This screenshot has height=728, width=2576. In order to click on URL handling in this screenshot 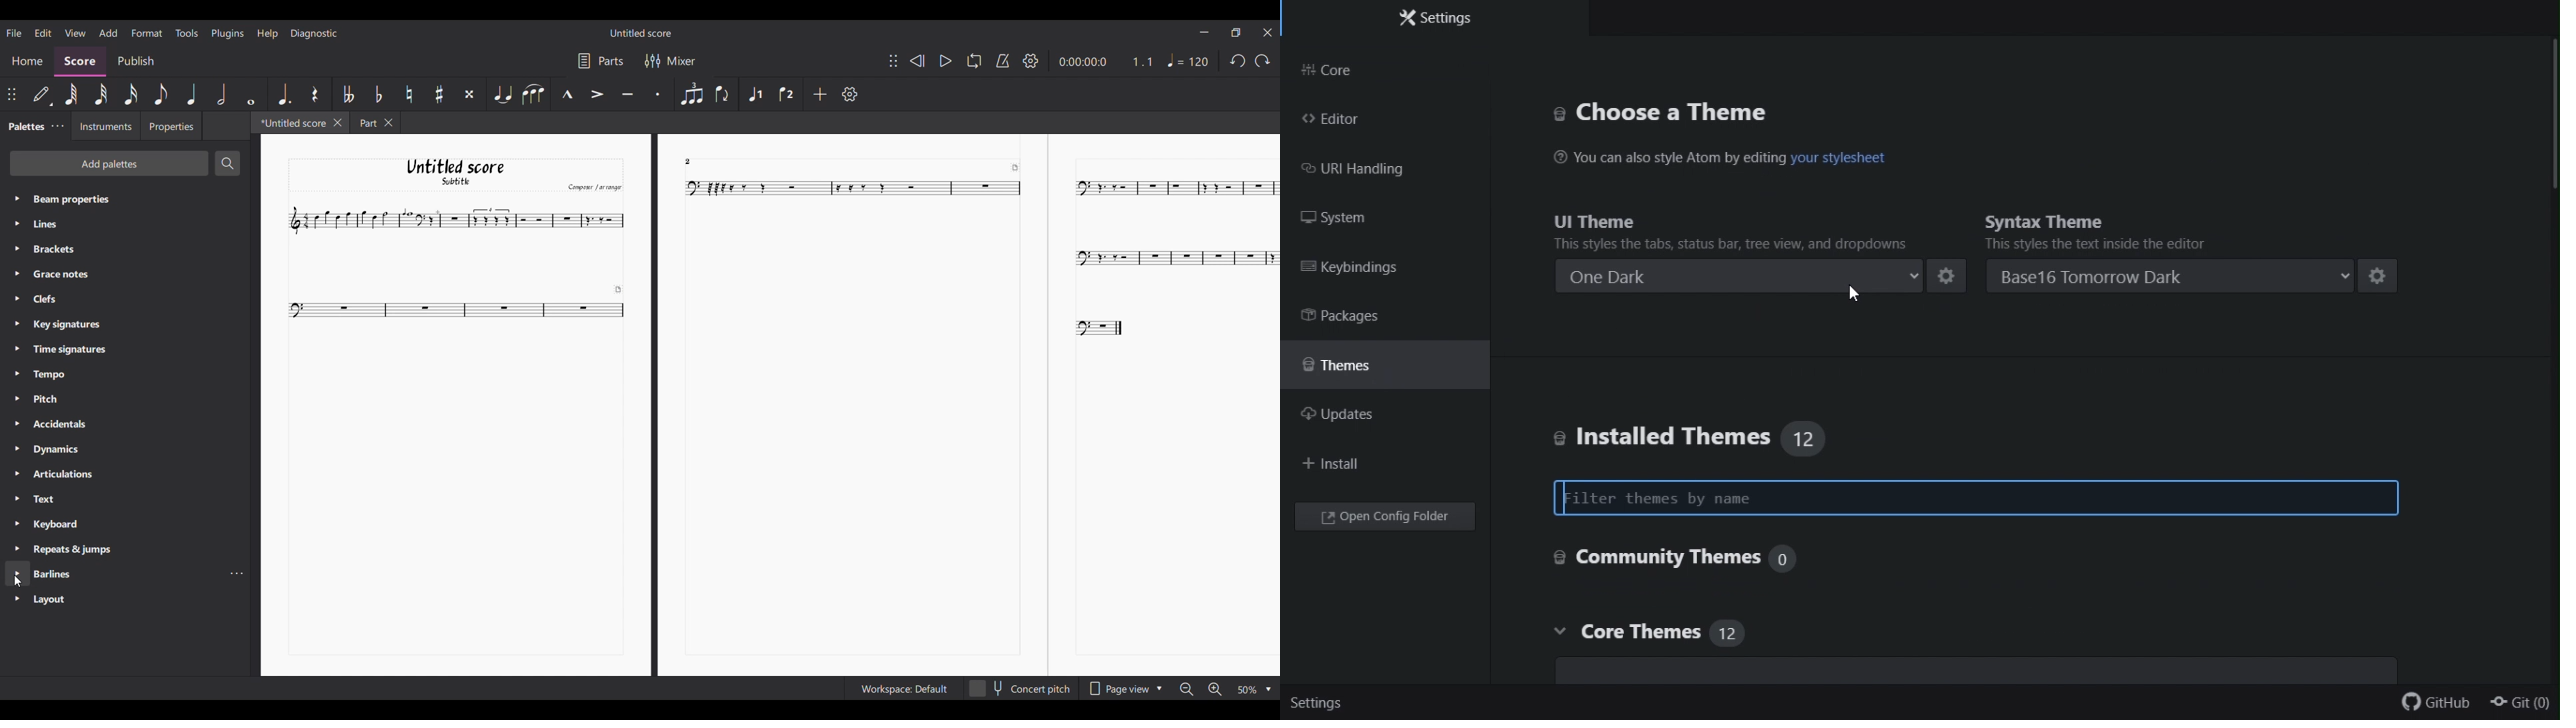, I will do `click(1374, 171)`.